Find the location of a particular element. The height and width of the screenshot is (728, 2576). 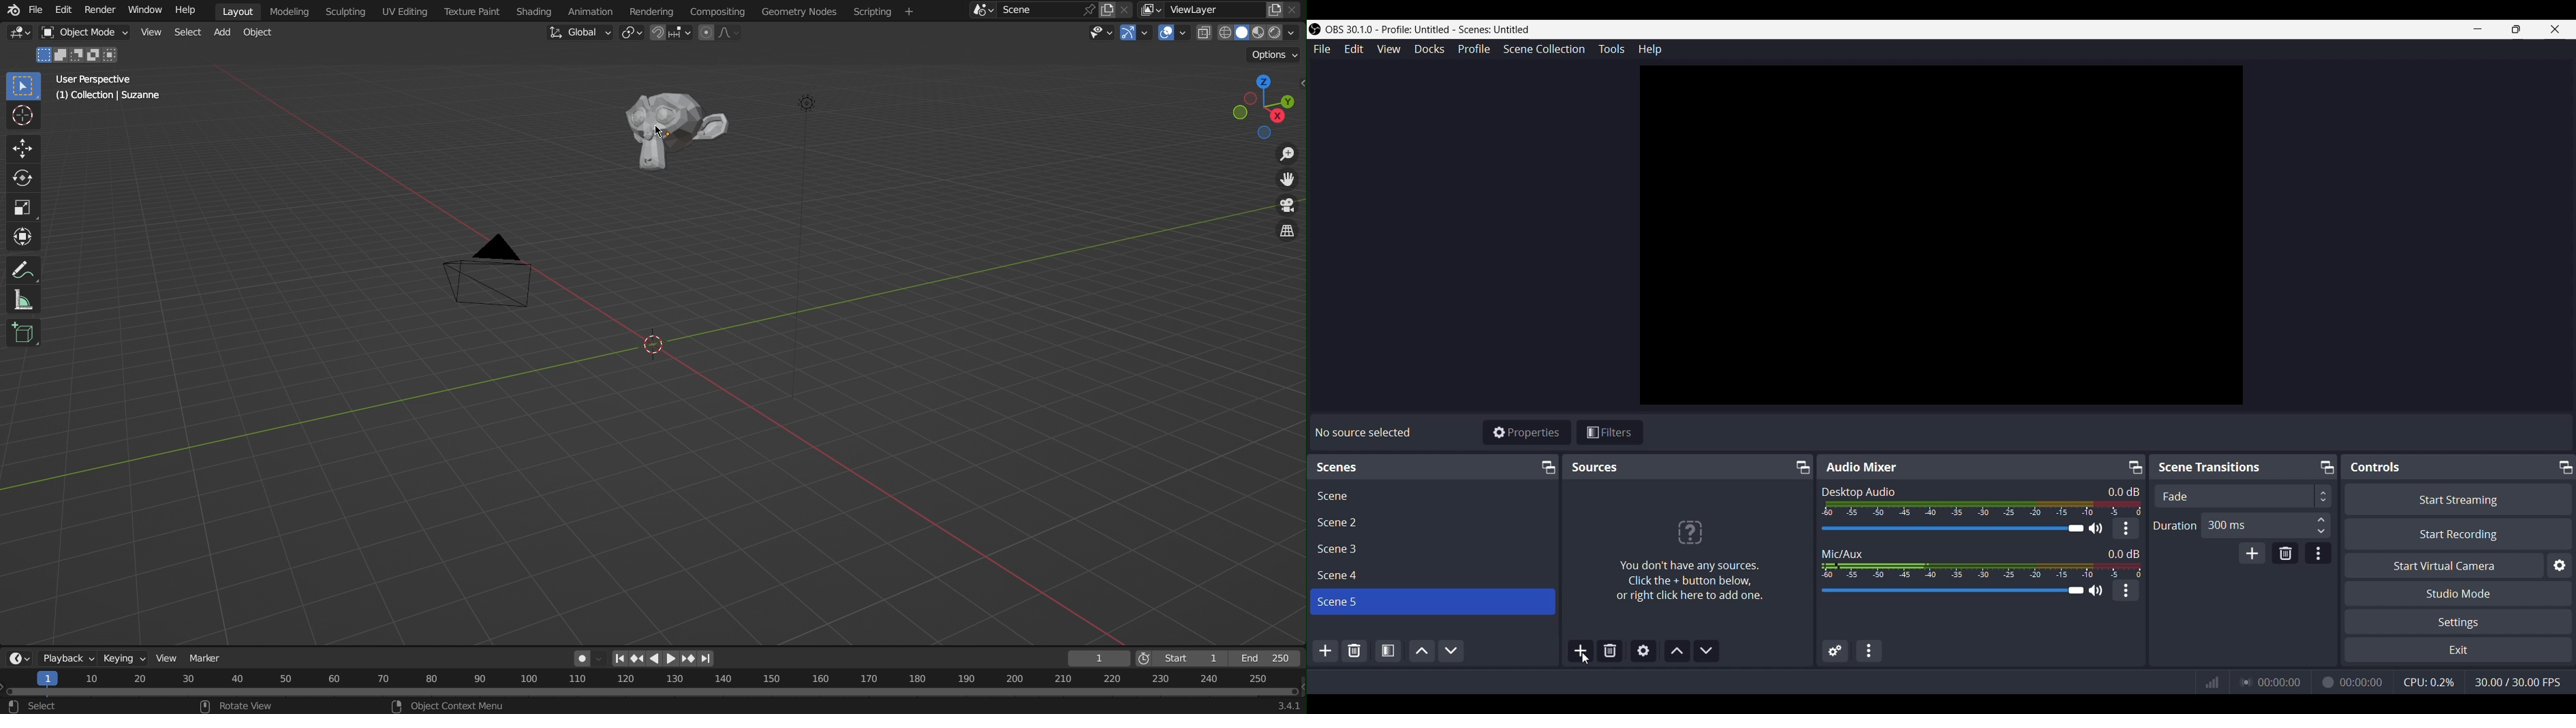

files is located at coordinates (1273, 10).